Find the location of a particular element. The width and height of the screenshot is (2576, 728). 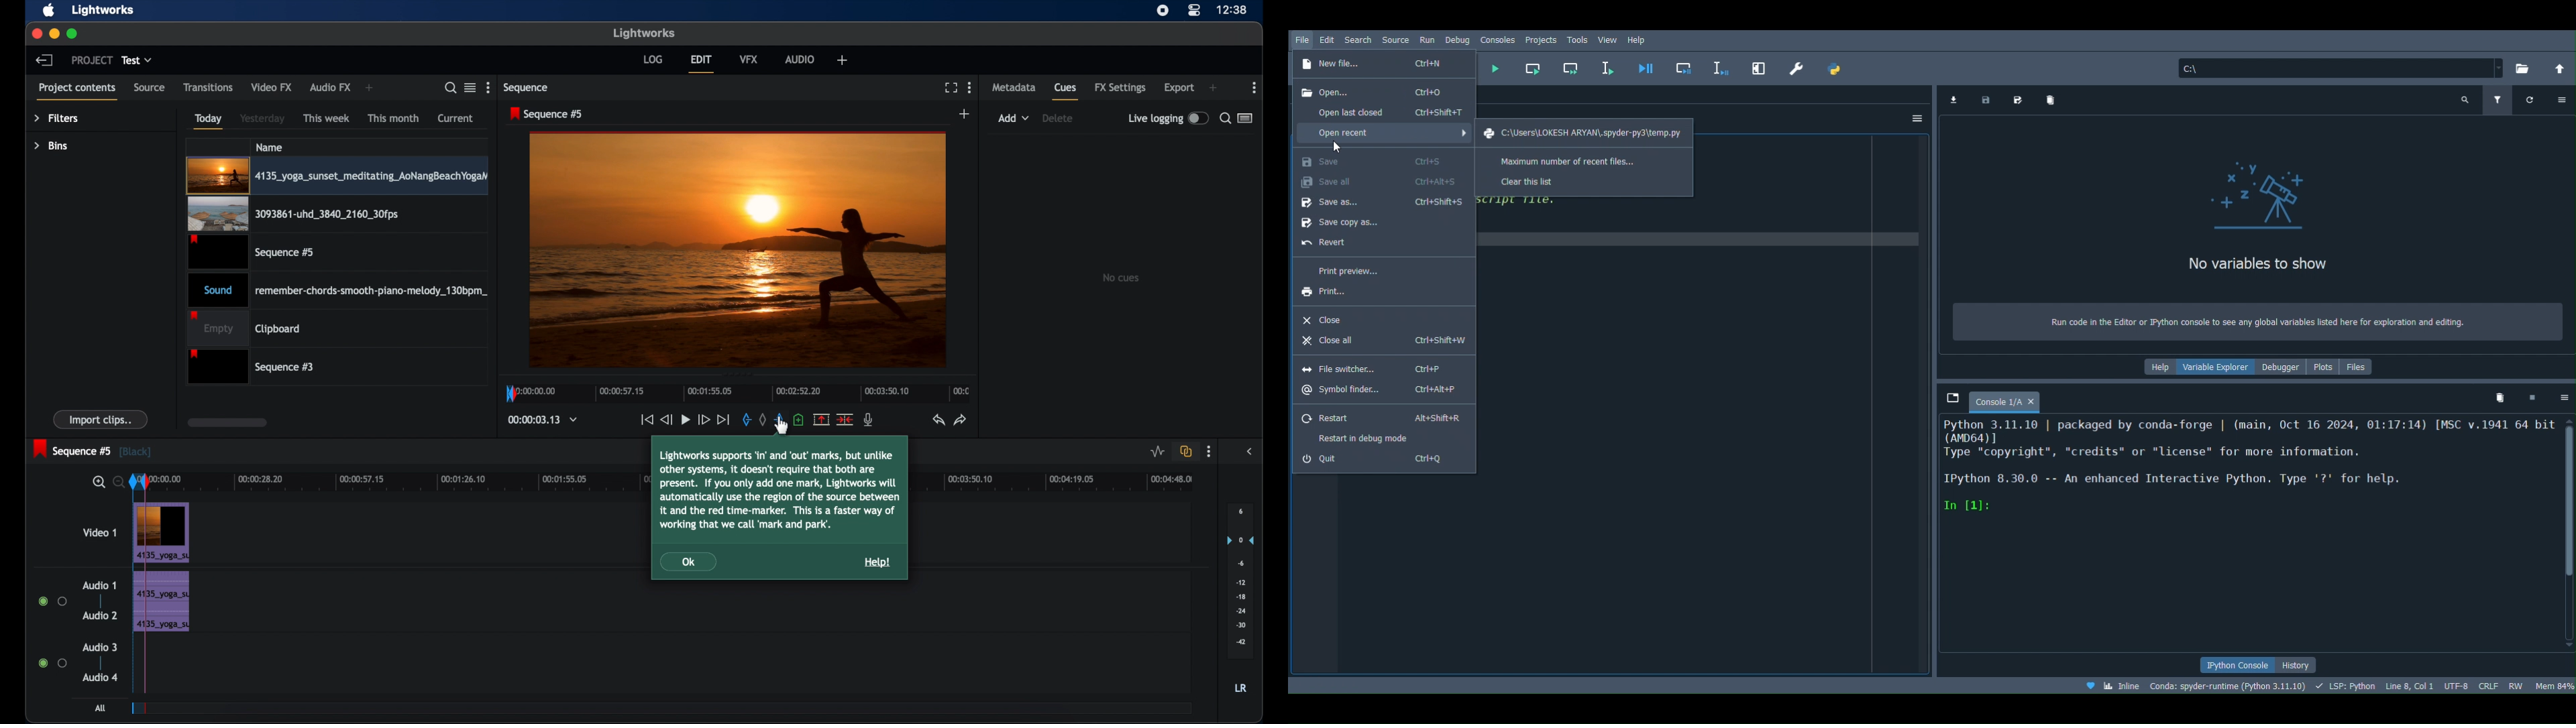

icon is located at coordinates (2265, 198).